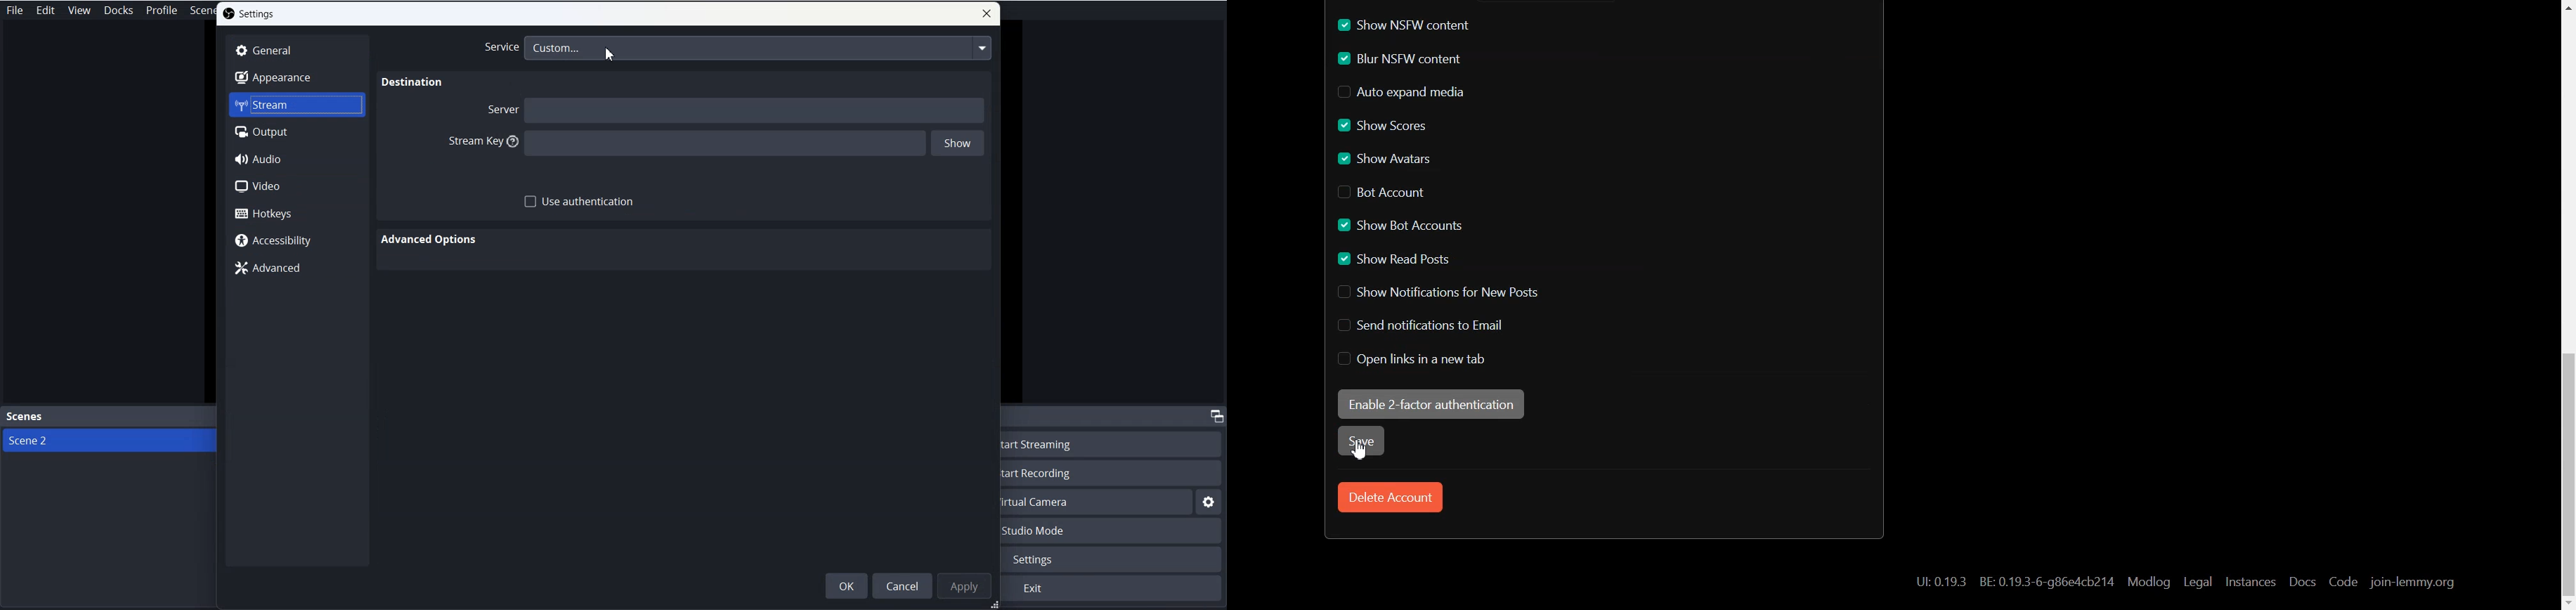 This screenshot has height=616, width=2576. I want to click on Settings, so click(1115, 559).